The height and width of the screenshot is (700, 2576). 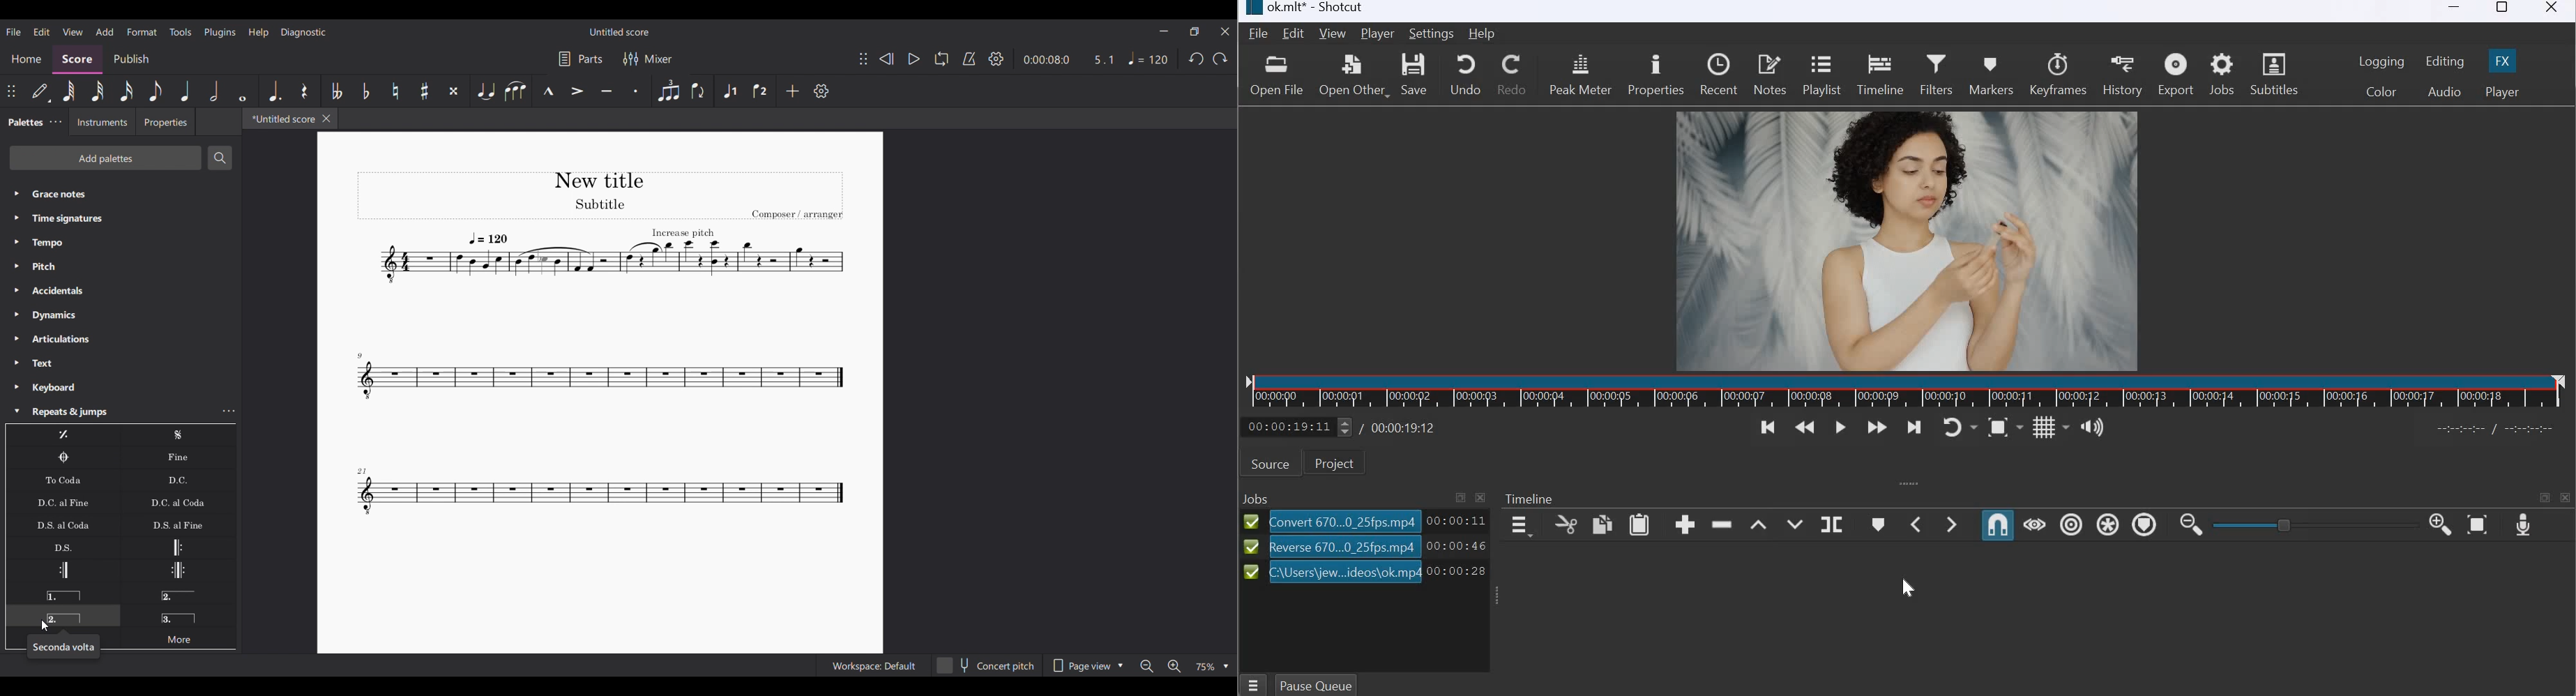 I want to click on Voice 1, so click(x=729, y=91).